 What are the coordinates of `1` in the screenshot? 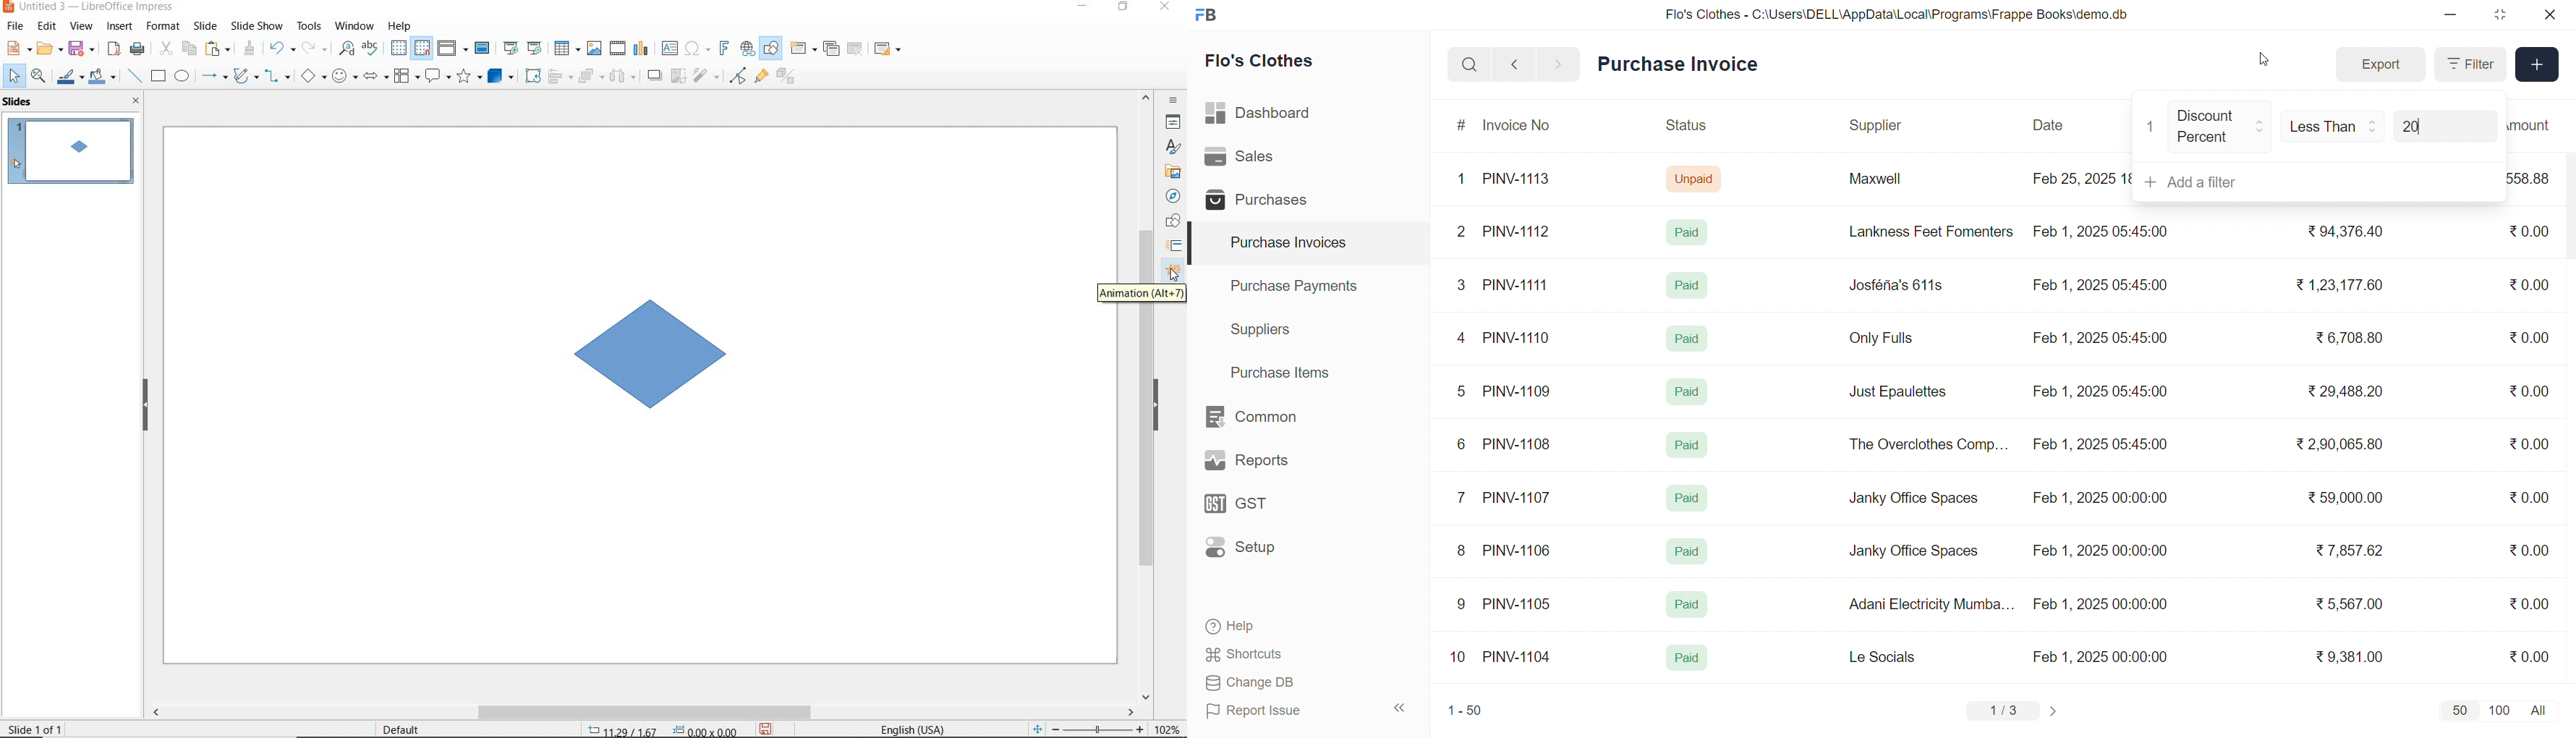 It's located at (1464, 179).